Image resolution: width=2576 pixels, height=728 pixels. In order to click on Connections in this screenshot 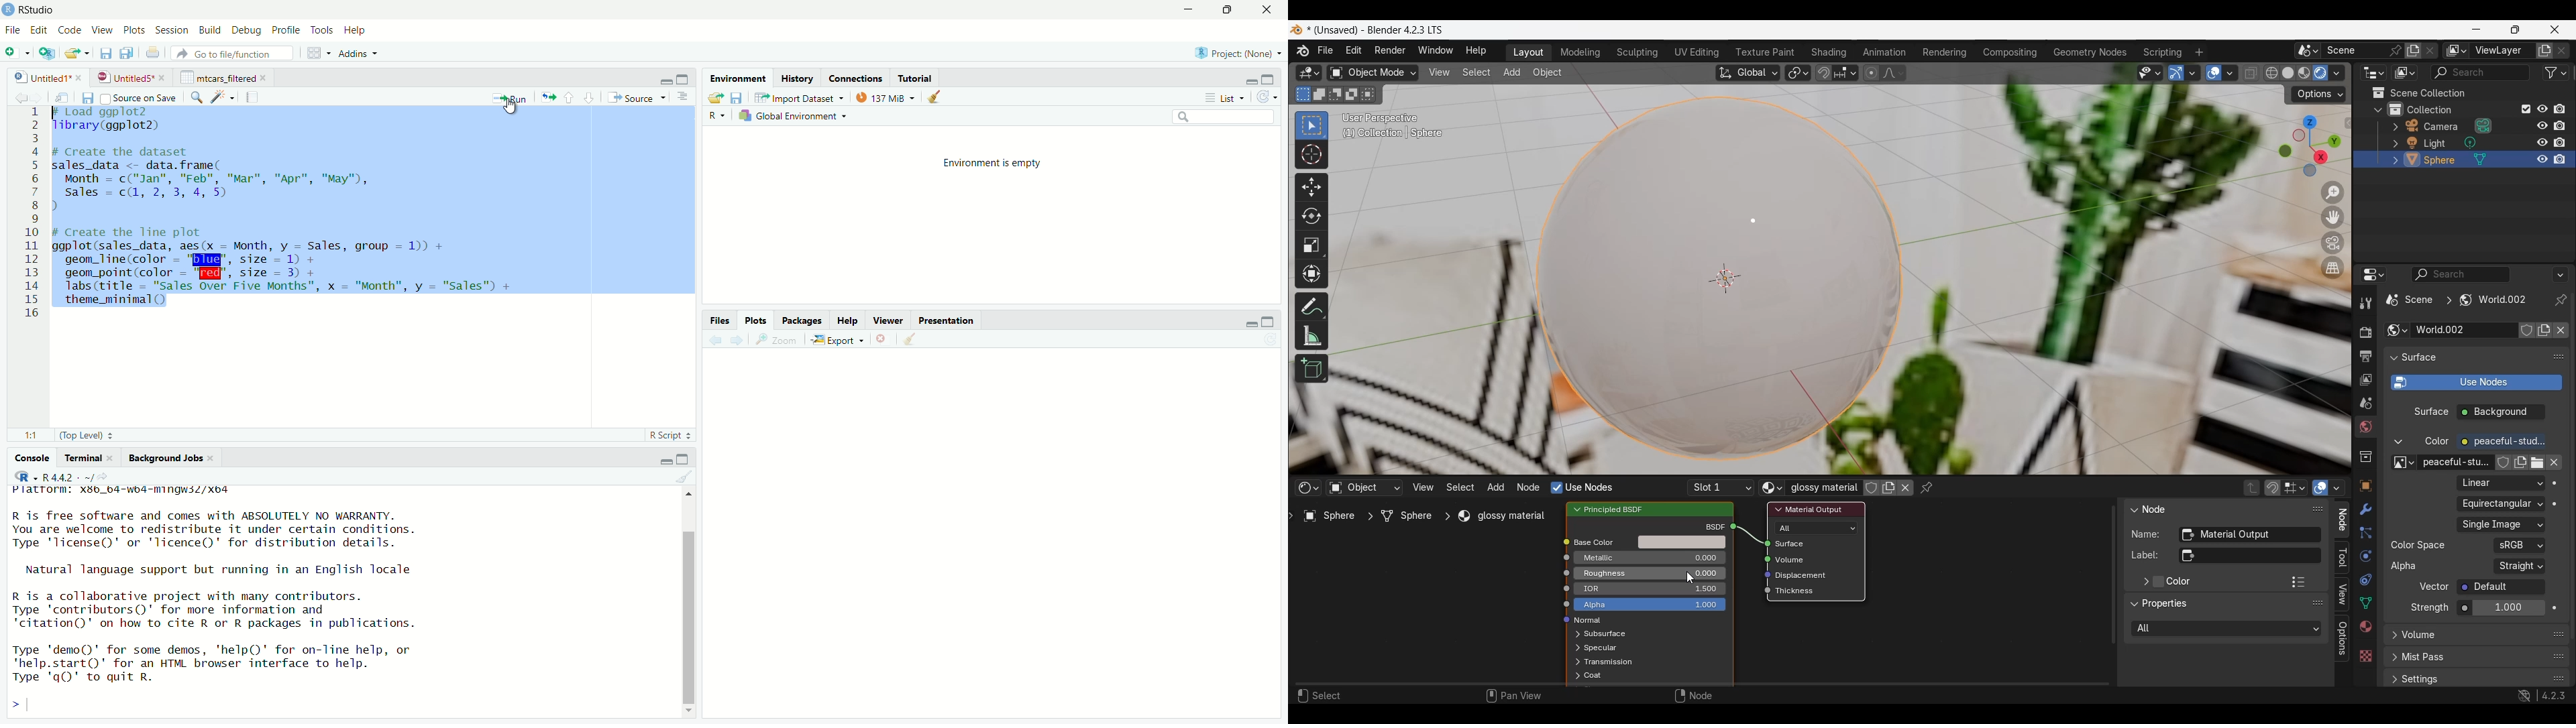, I will do `click(856, 78)`.